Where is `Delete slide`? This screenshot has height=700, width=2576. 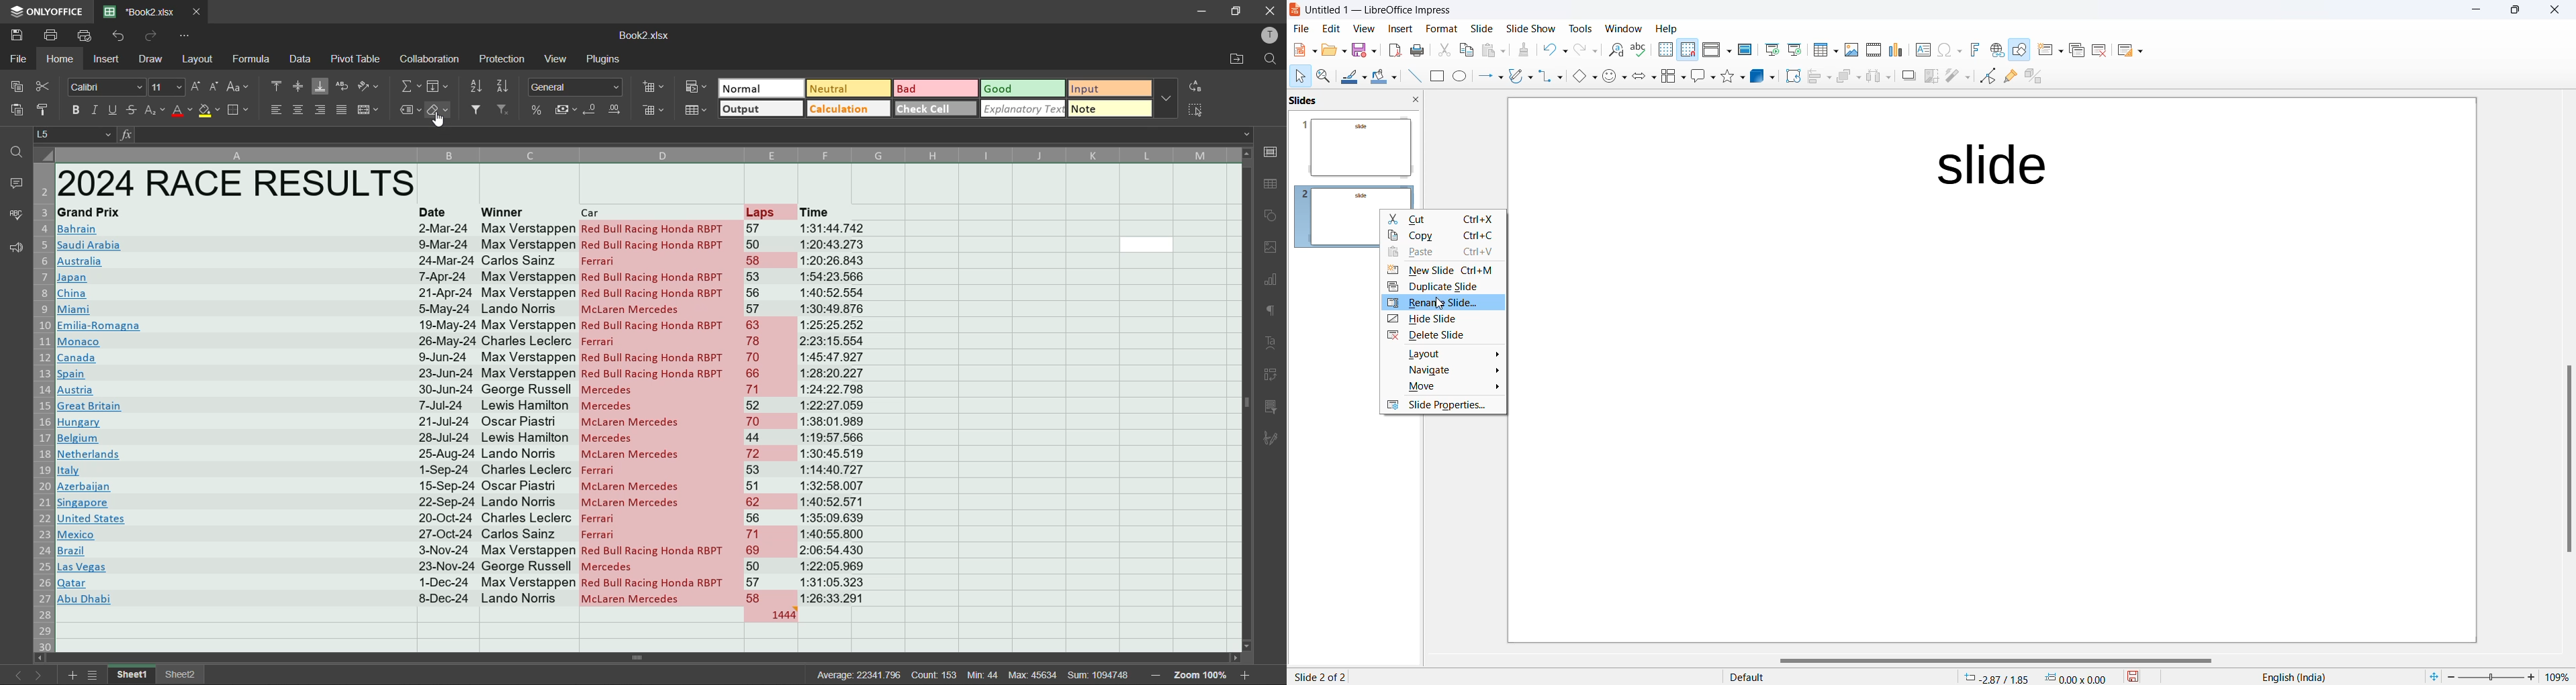
Delete slide is located at coordinates (2102, 50).